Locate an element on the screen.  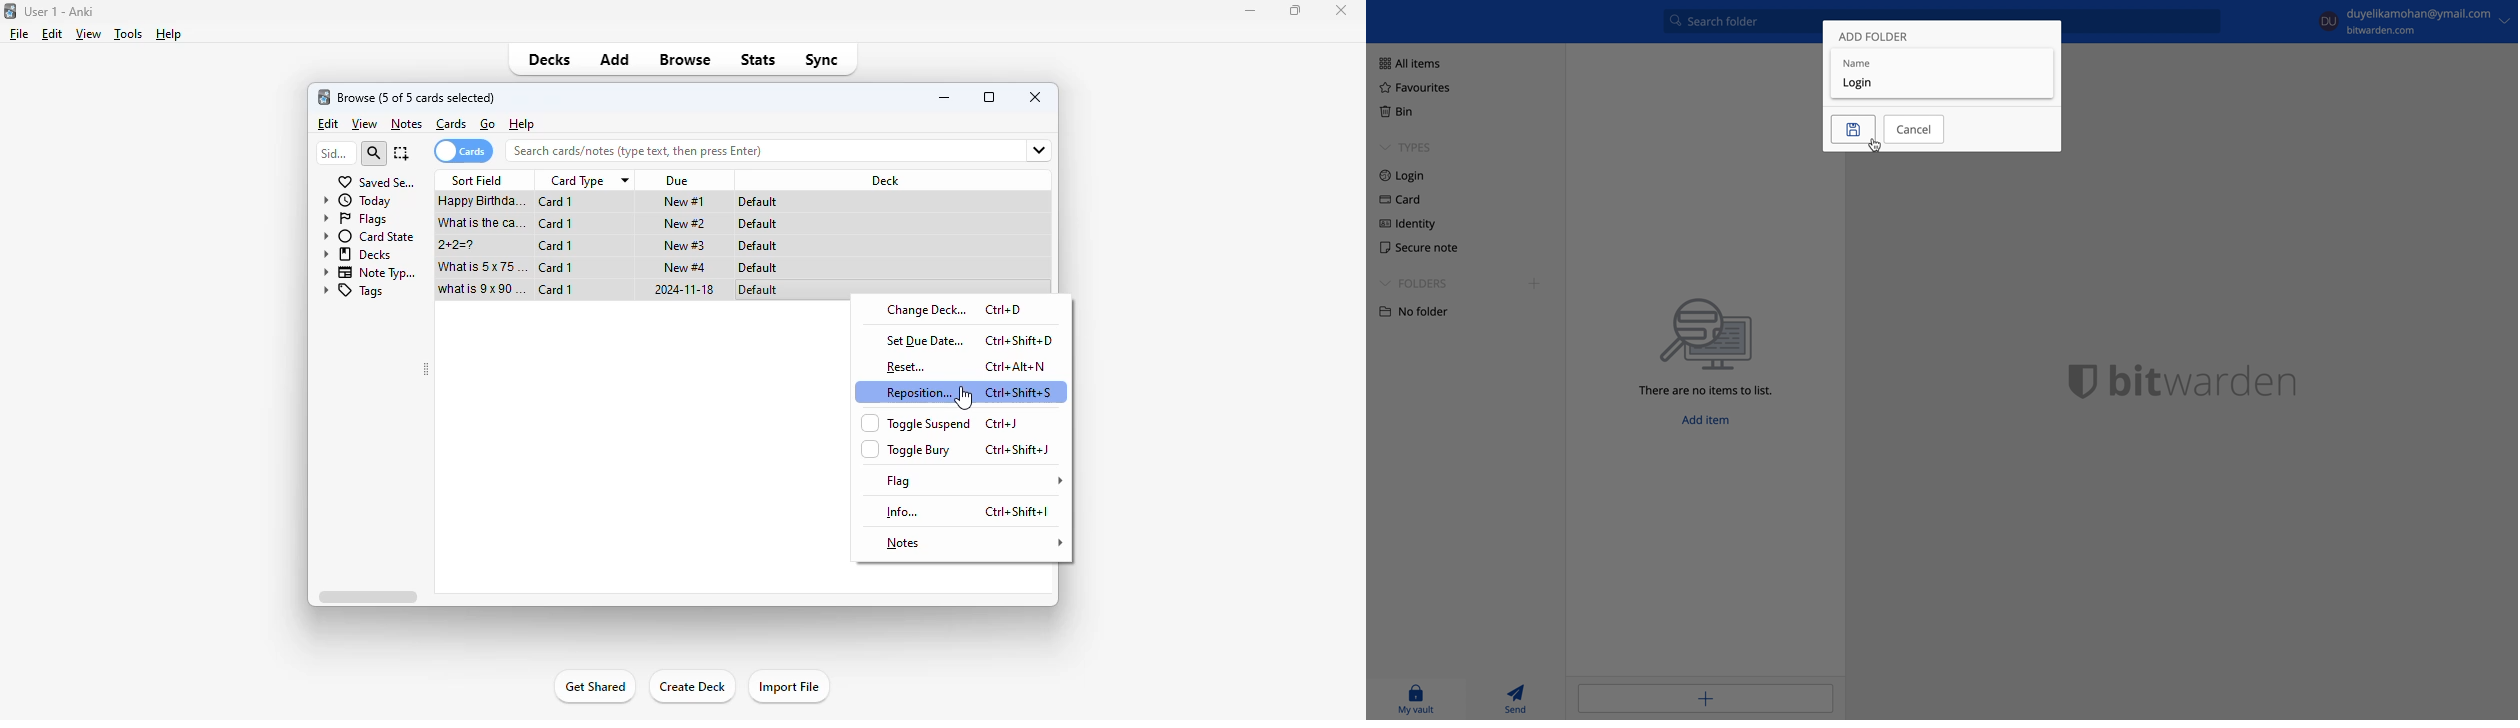
tags is located at coordinates (354, 291).